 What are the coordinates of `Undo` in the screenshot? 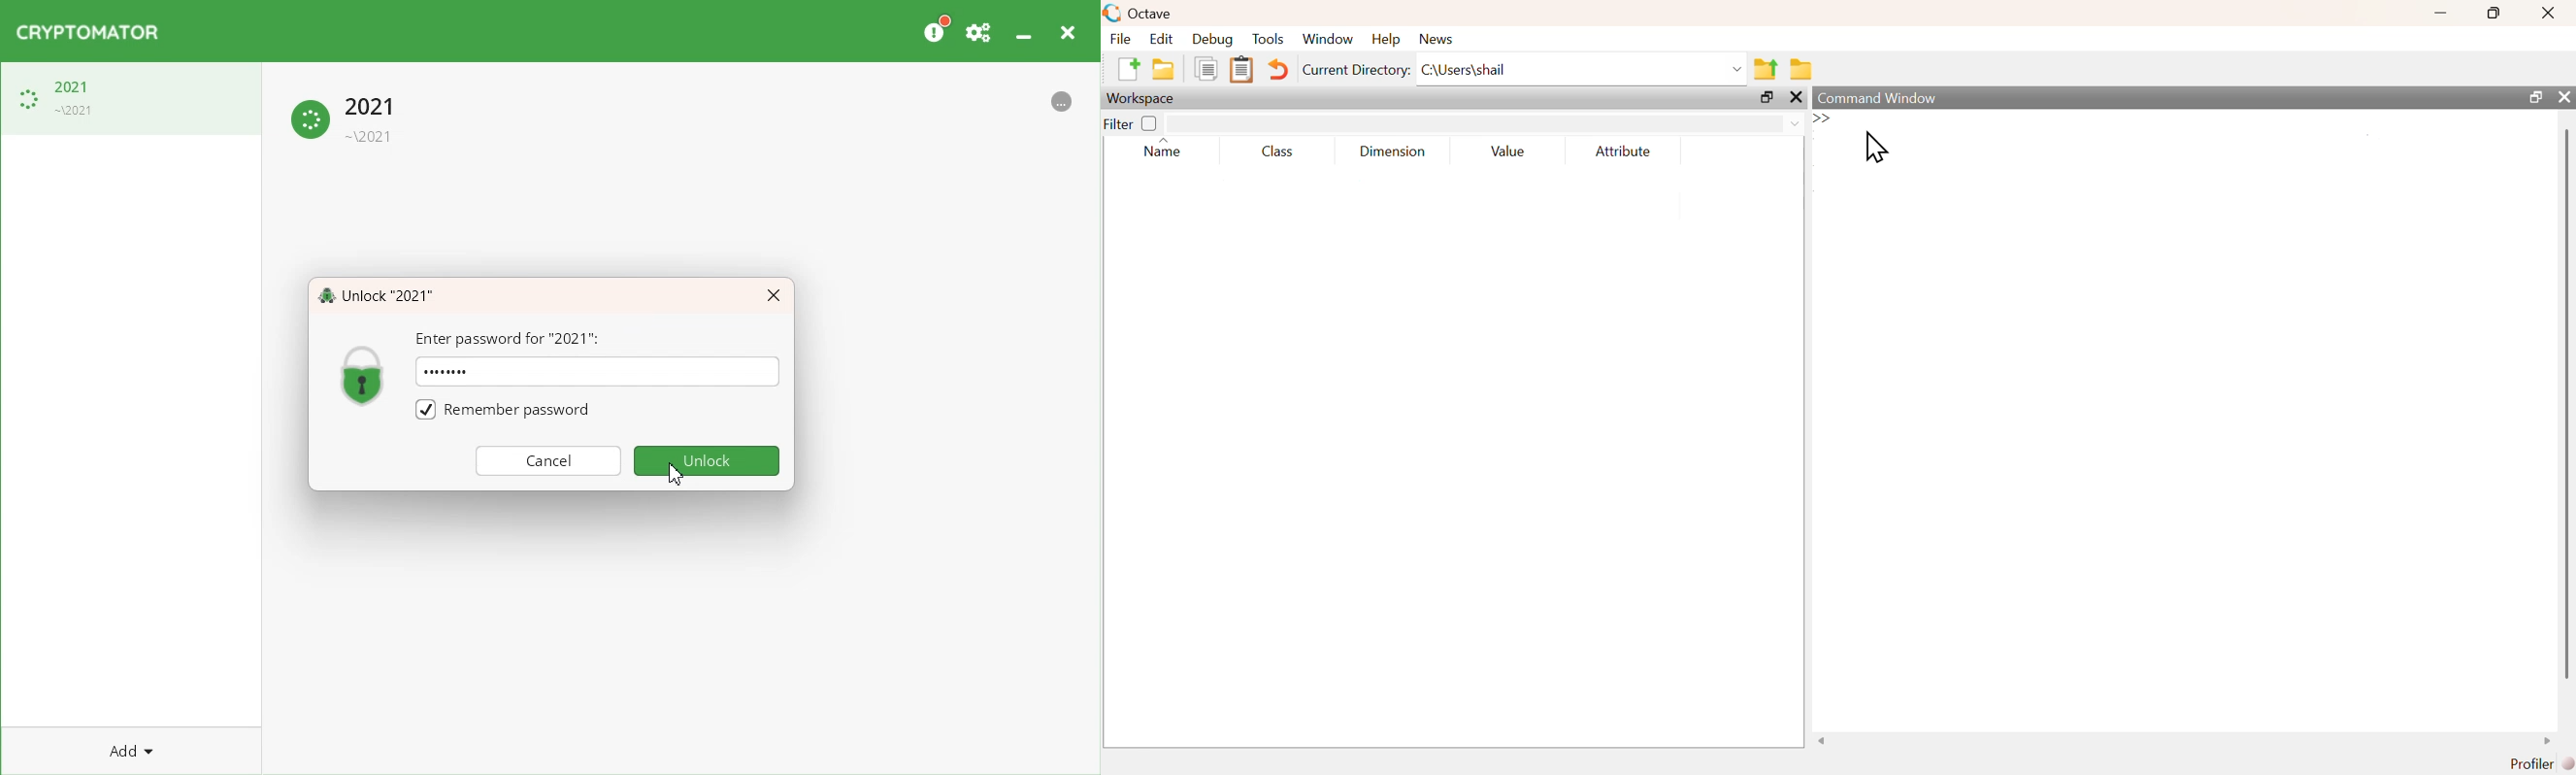 It's located at (1275, 70).